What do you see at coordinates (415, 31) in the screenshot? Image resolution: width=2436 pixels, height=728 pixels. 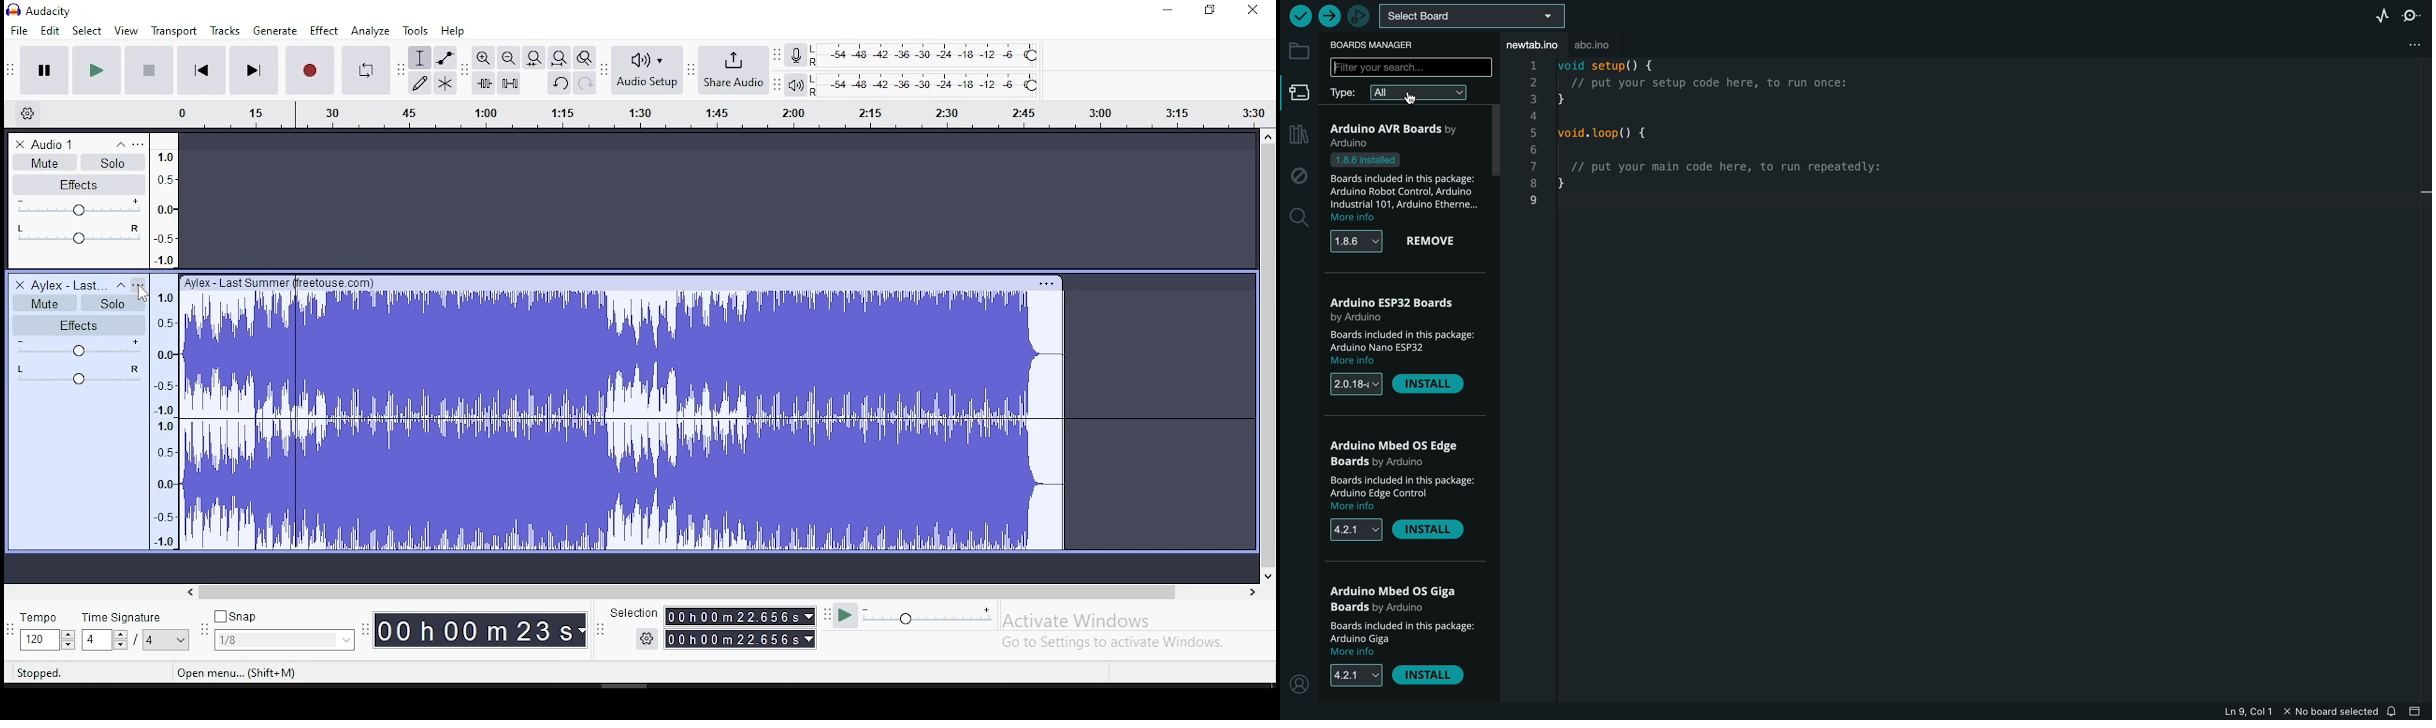 I see `tools` at bounding box center [415, 31].